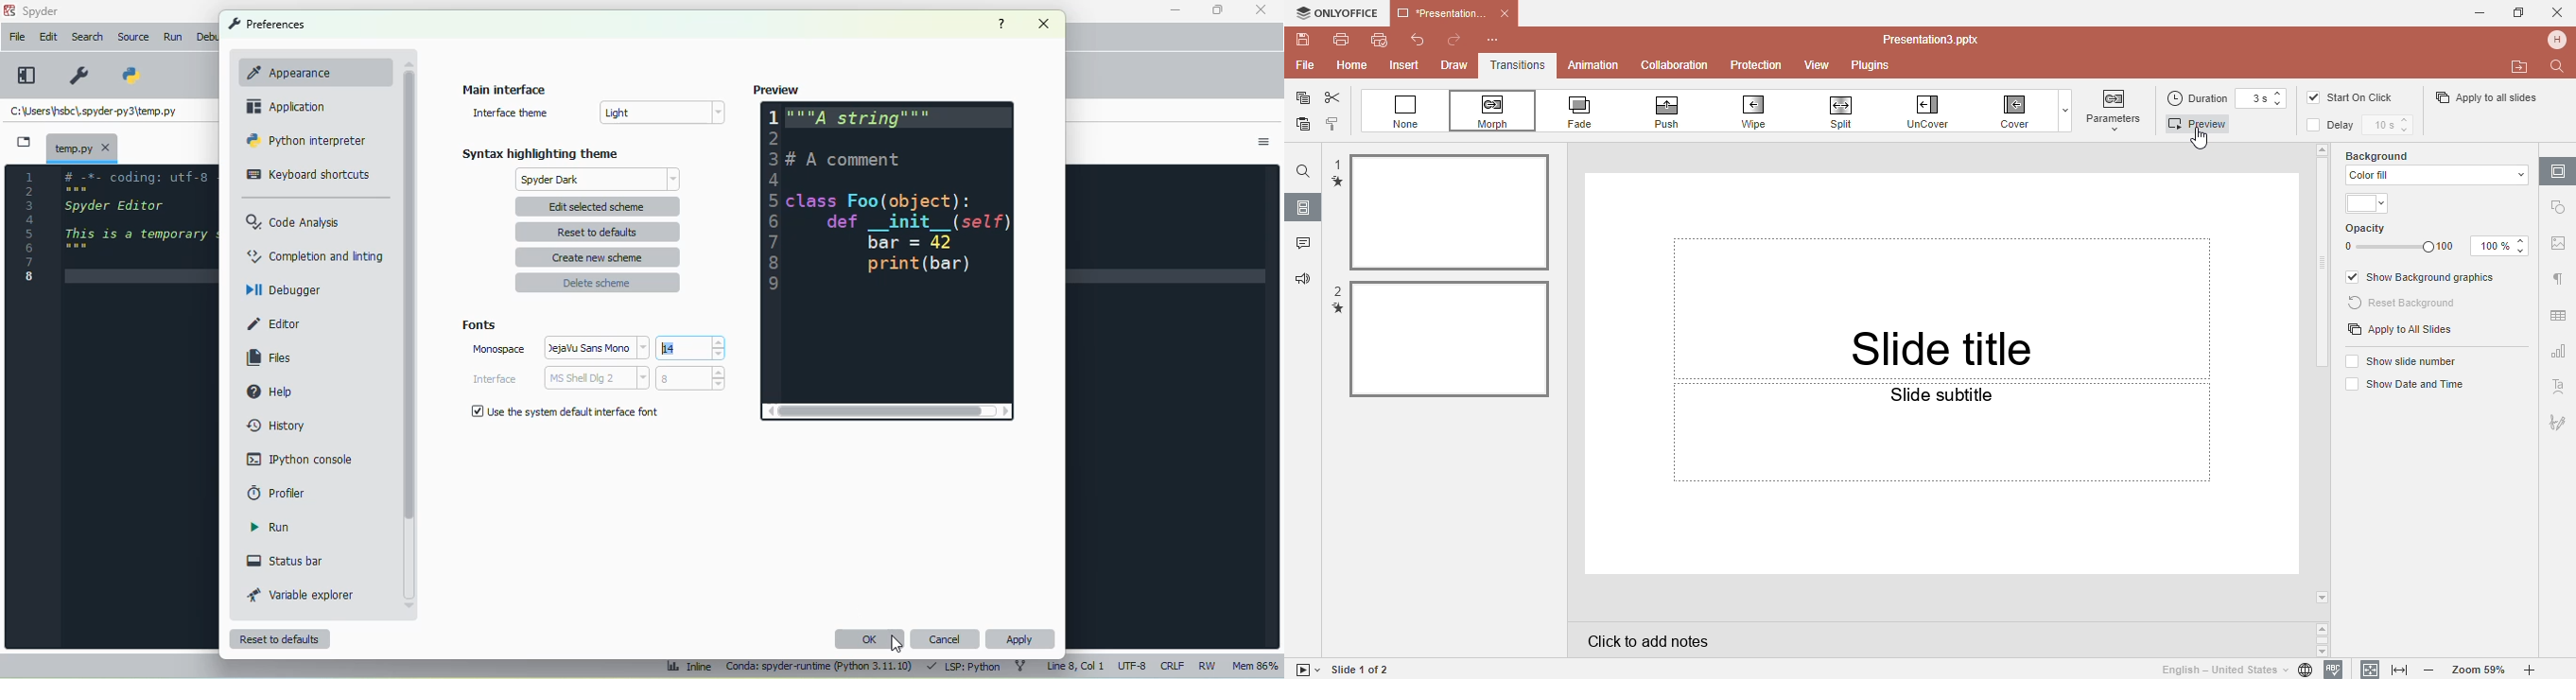 This screenshot has width=2576, height=700. What do you see at coordinates (1302, 171) in the screenshot?
I see `Find` at bounding box center [1302, 171].